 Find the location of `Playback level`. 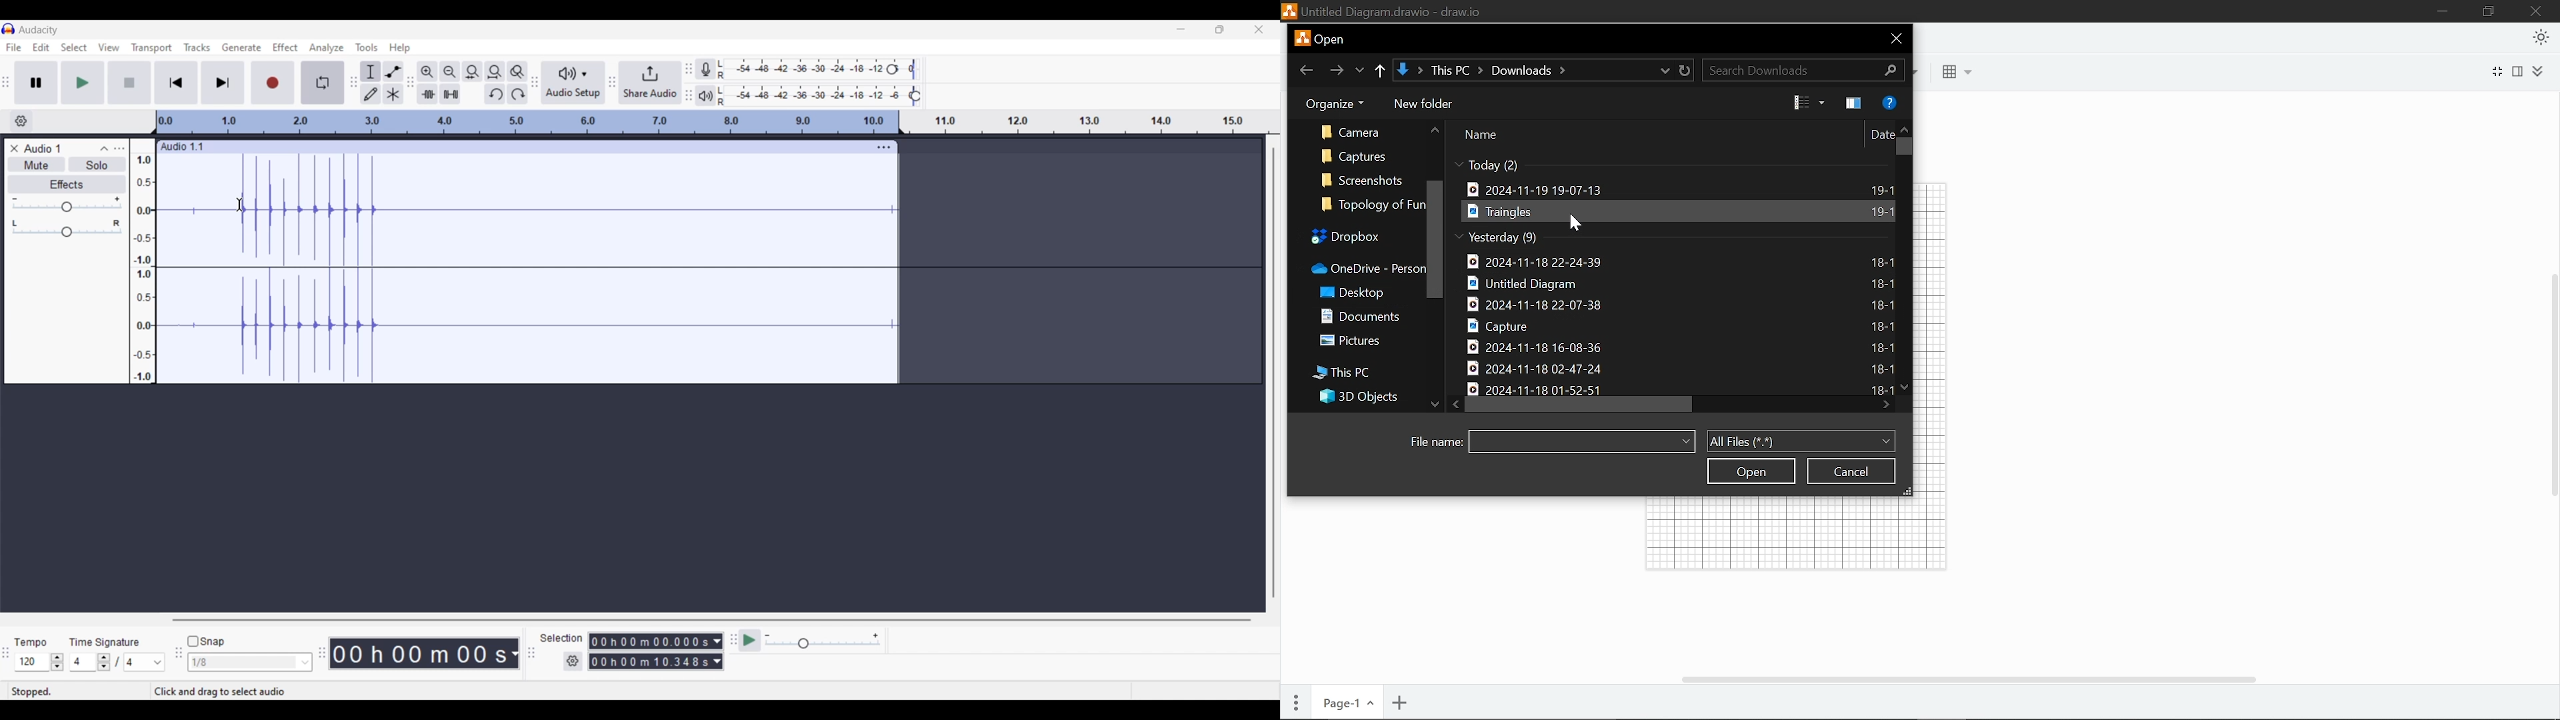

Playback level is located at coordinates (815, 96).